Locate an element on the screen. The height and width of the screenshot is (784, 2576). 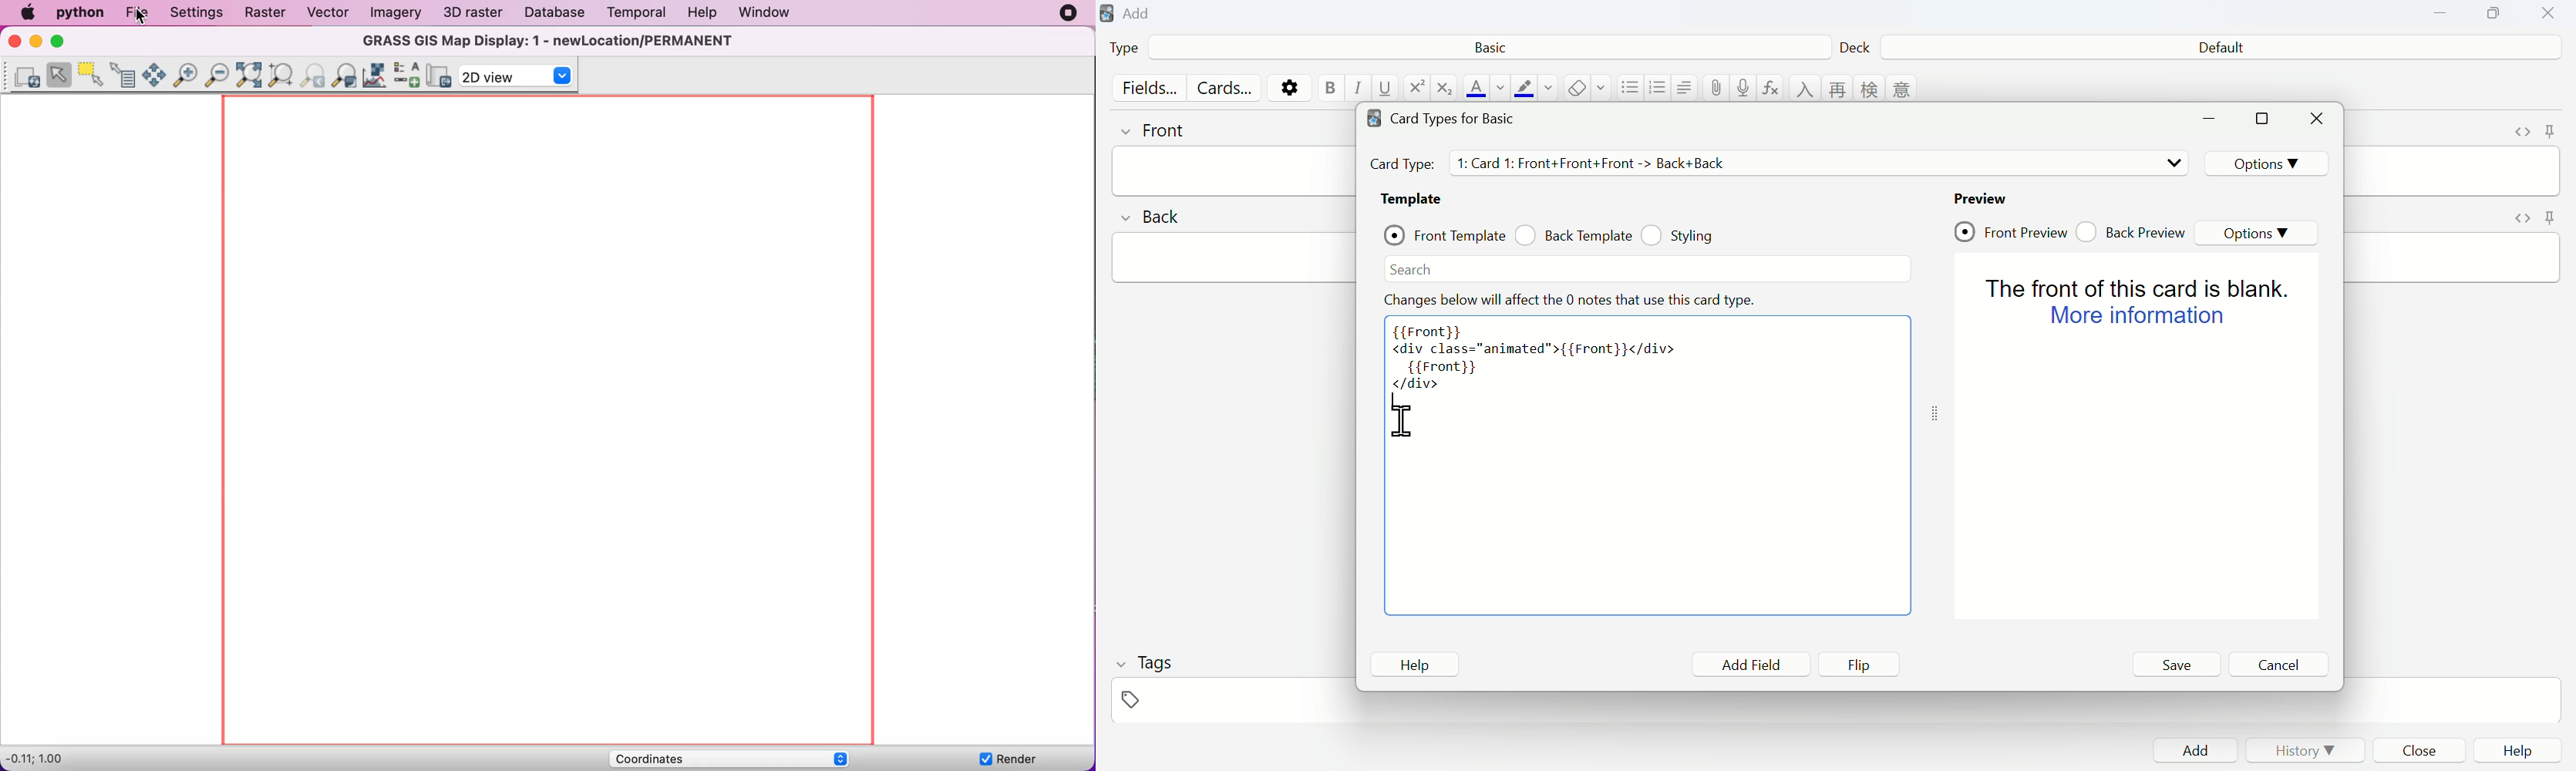
language is located at coordinates (1836, 88).